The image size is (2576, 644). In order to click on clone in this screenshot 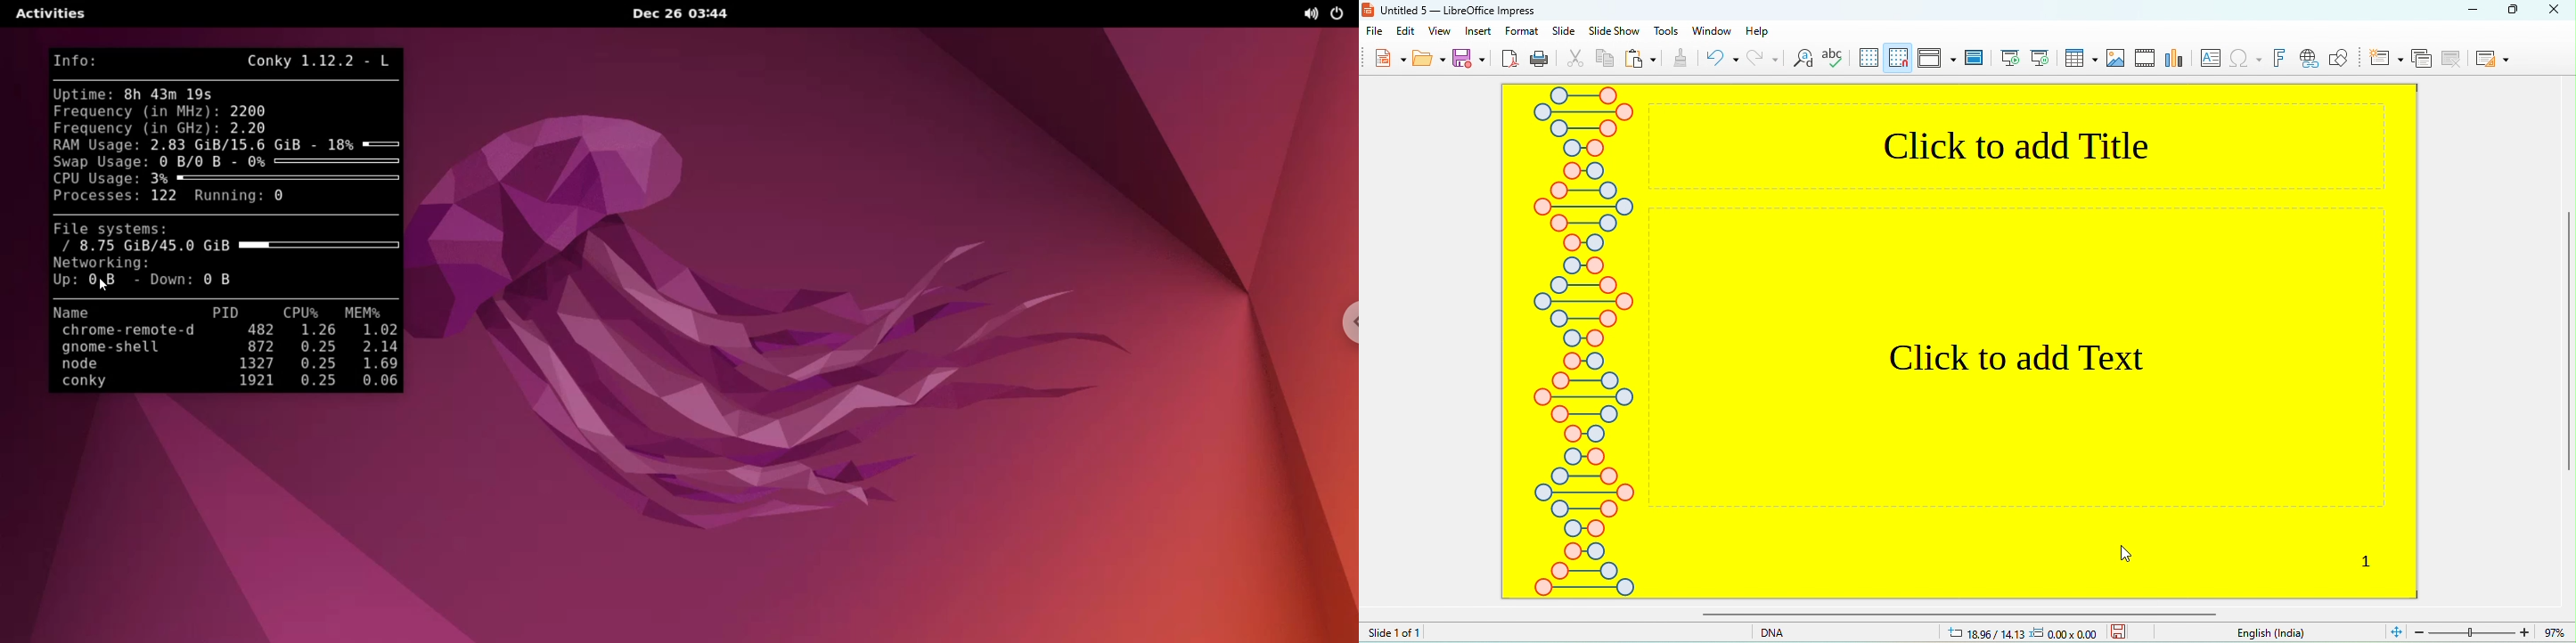, I will do `click(1680, 60)`.